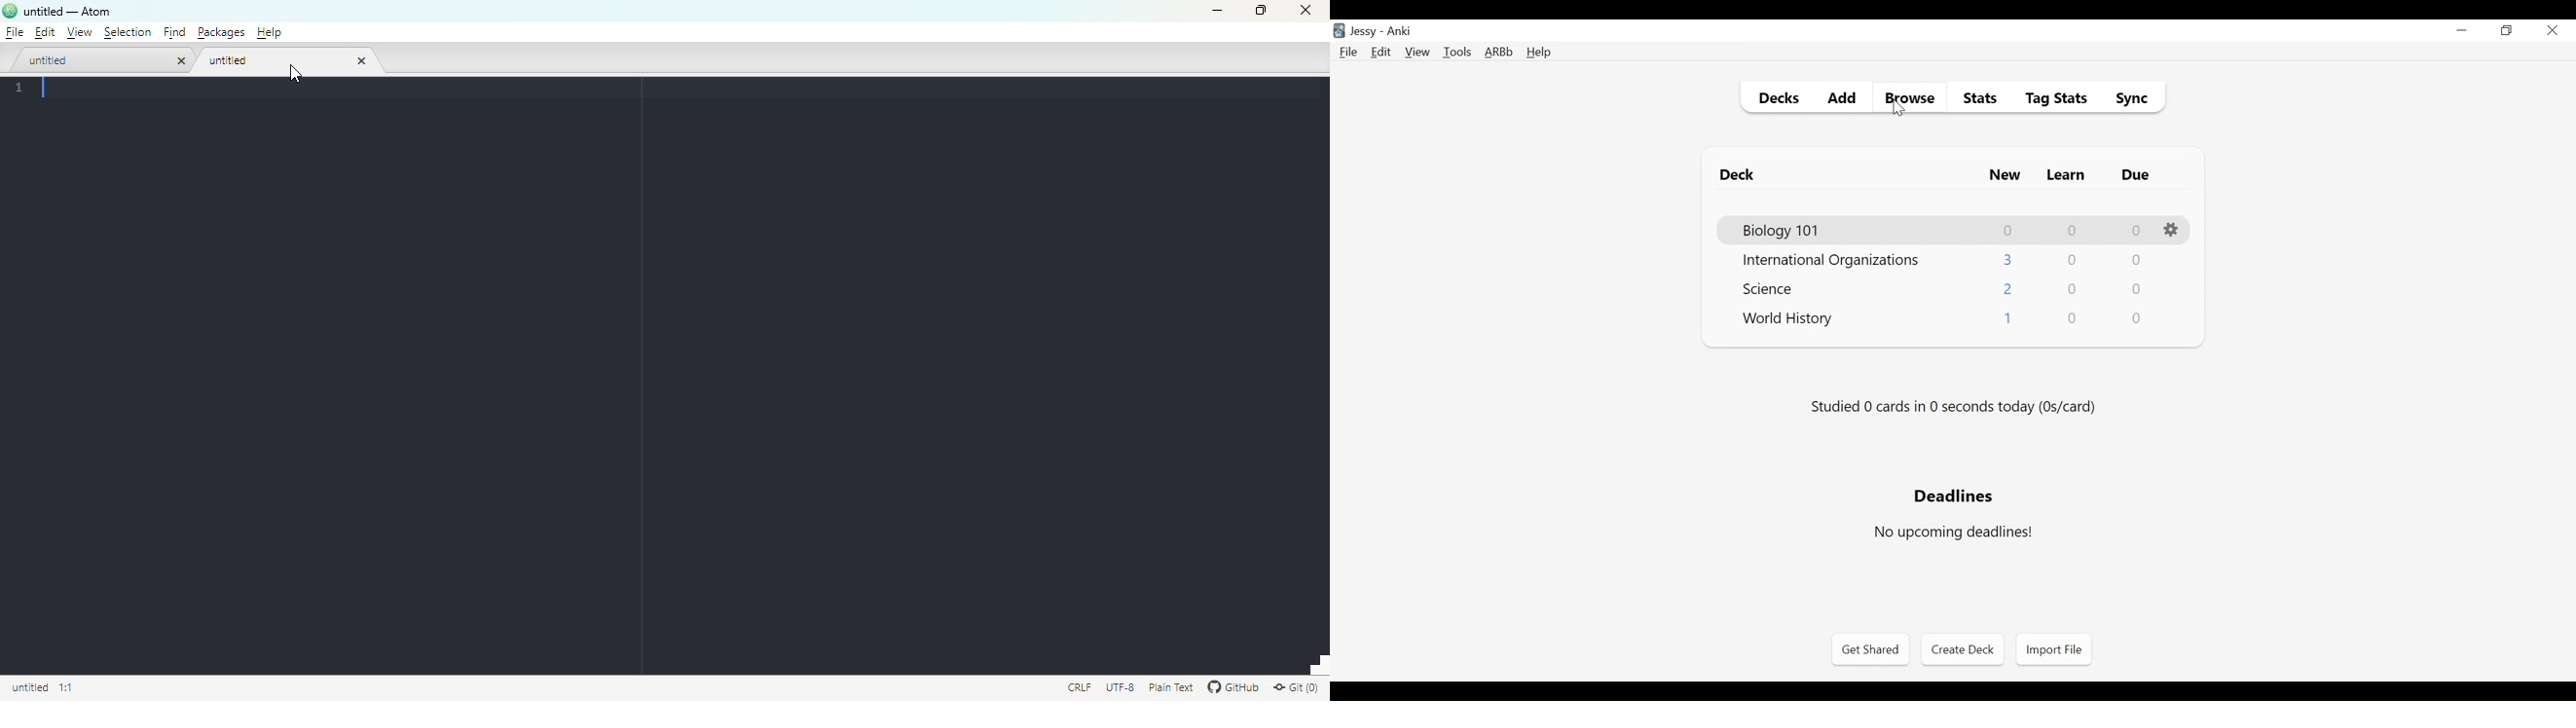  Describe the element at coordinates (69, 686) in the screenshot. I see `1:1` at that location.